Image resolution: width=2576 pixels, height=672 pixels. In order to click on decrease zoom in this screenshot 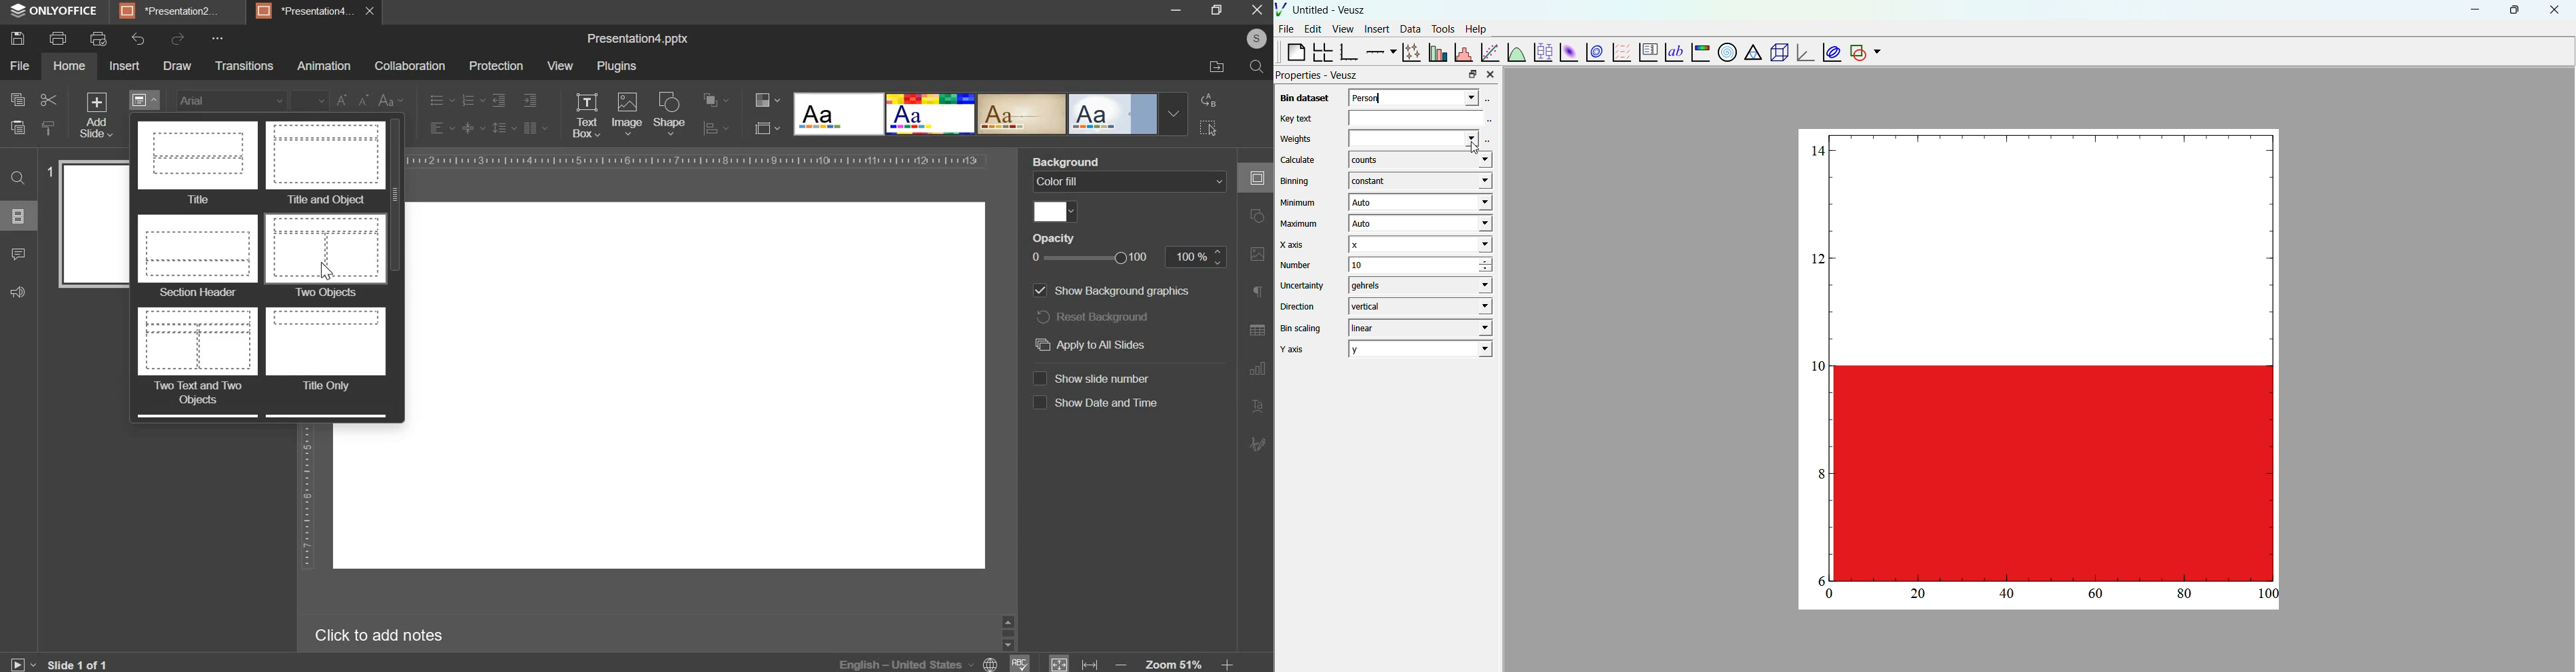, I will do `click(1124, 664)`.